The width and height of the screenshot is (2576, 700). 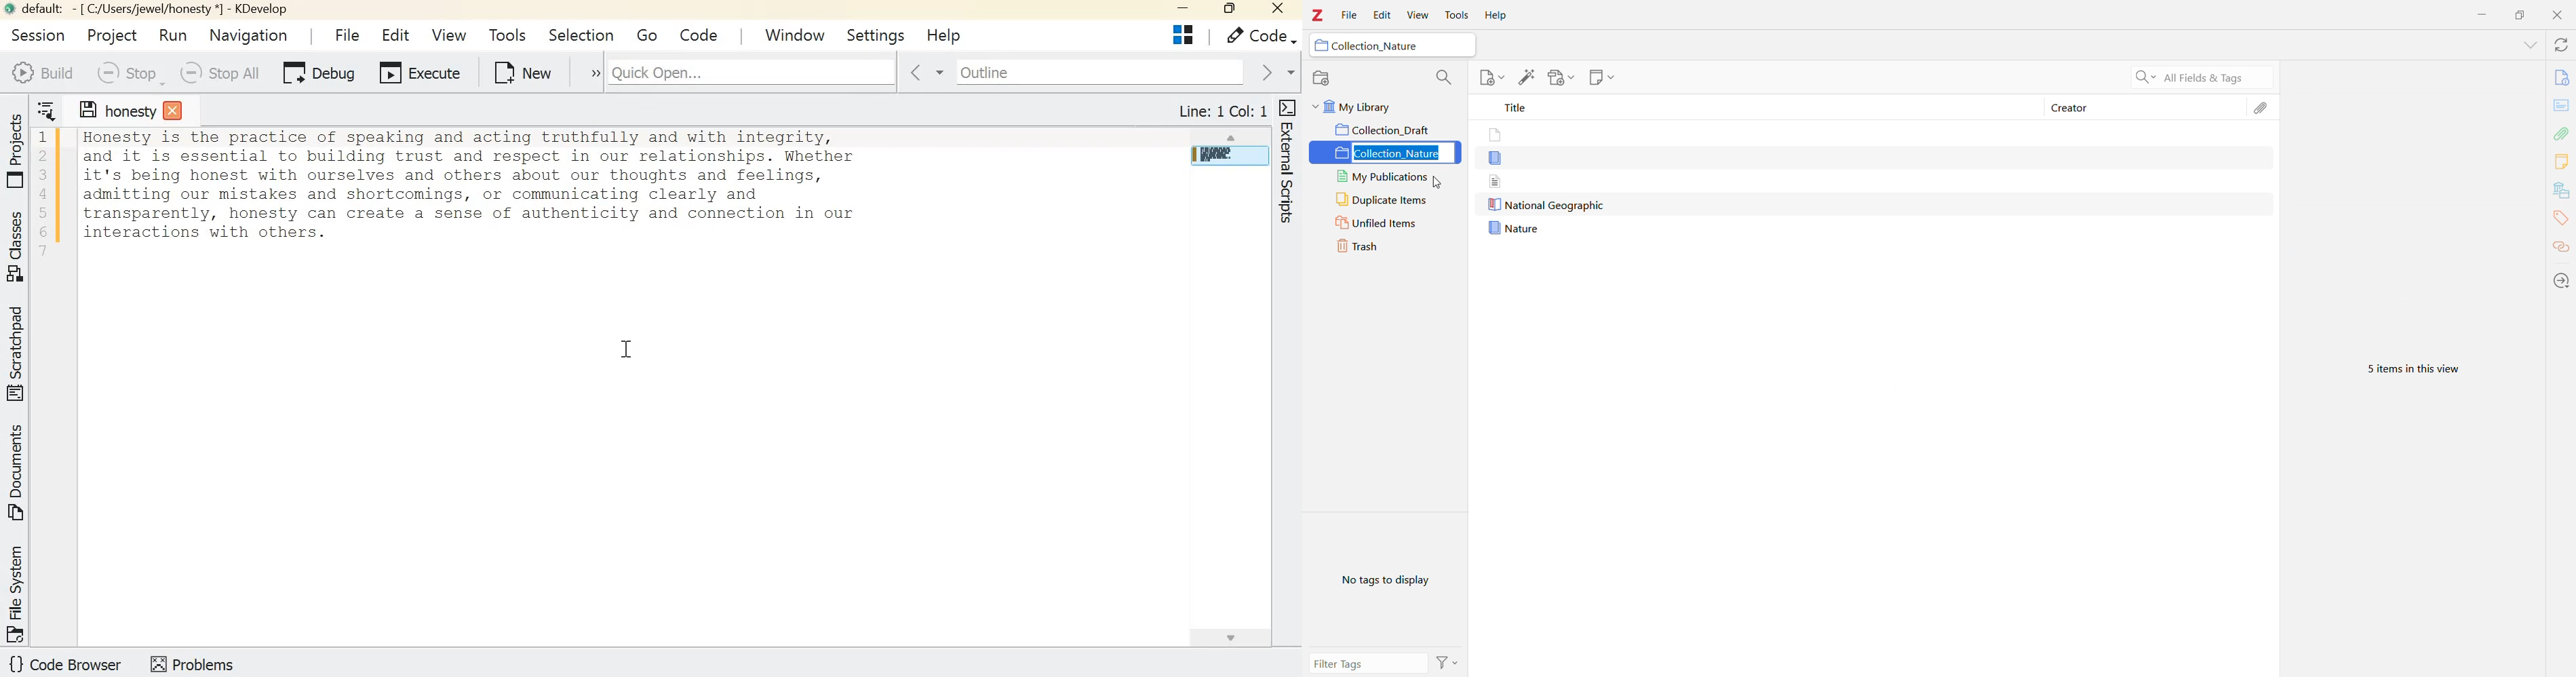 I want to click on Libraries and Collections, so click(x=2560, y=190).